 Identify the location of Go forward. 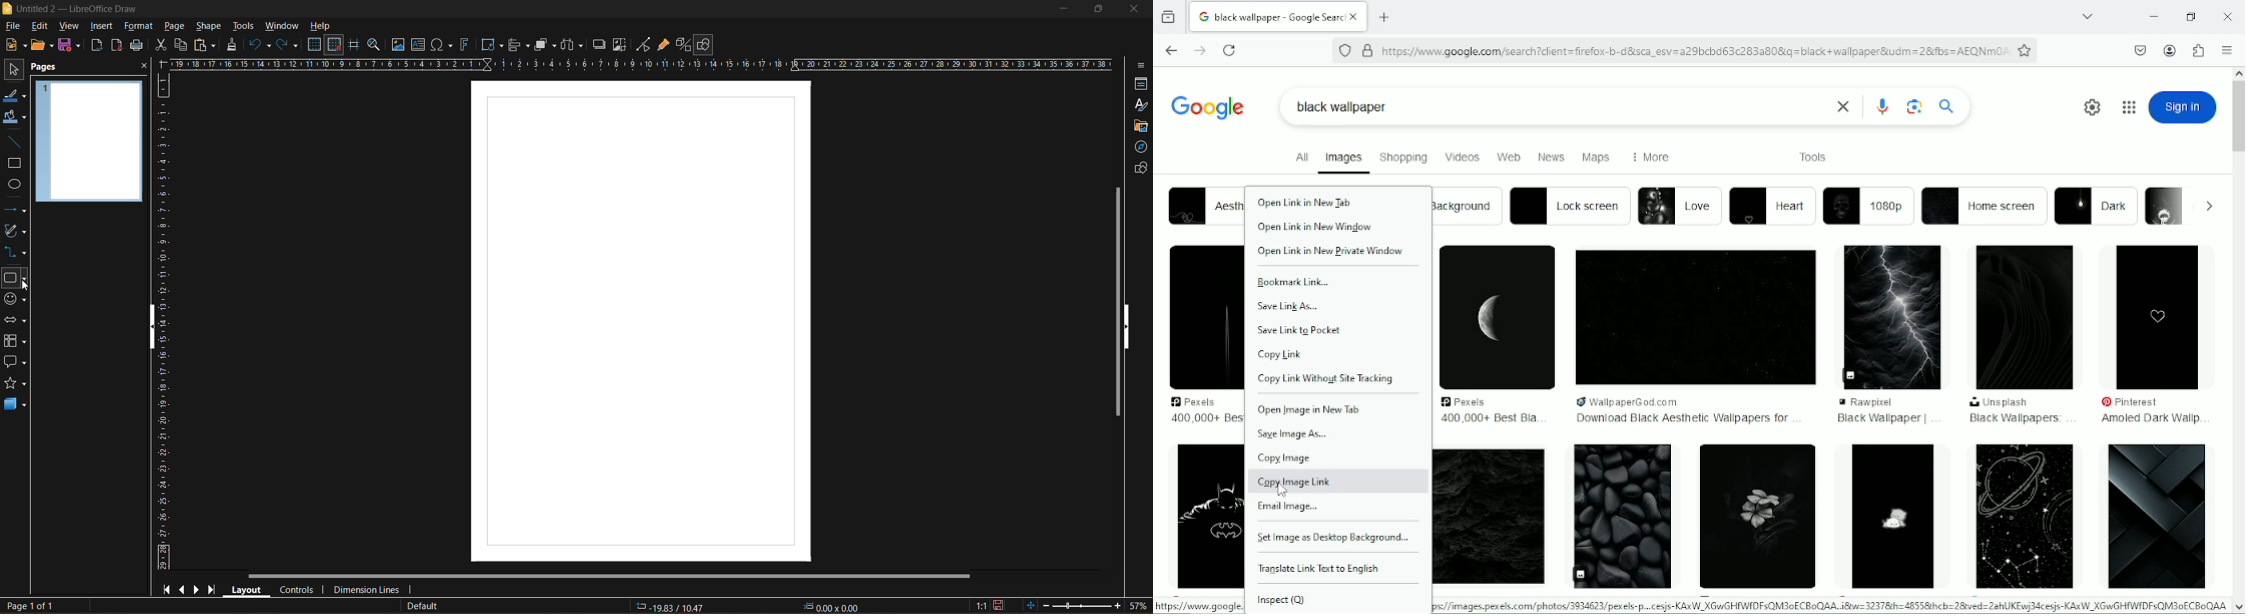
(1198, 51).